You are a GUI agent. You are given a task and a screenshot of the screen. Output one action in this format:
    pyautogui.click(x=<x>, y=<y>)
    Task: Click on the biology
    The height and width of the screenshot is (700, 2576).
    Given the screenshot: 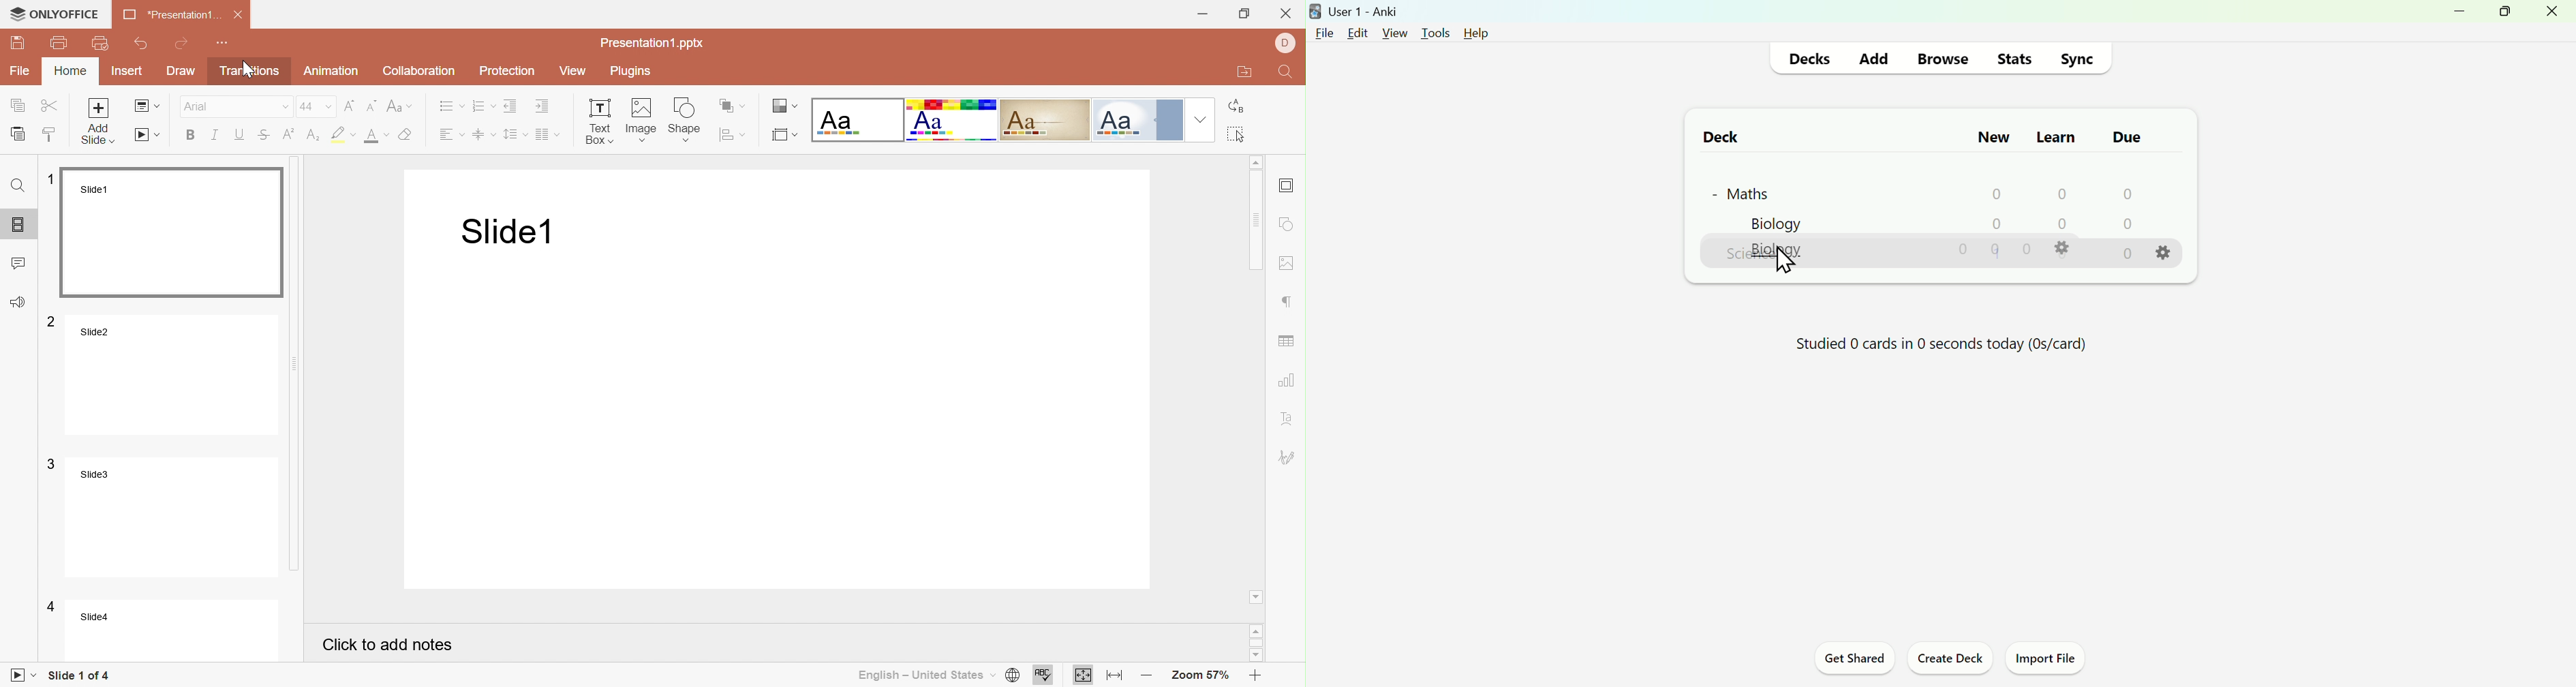 What is the action you would take?
    pyautogui.click(x=1784, y=255)
    